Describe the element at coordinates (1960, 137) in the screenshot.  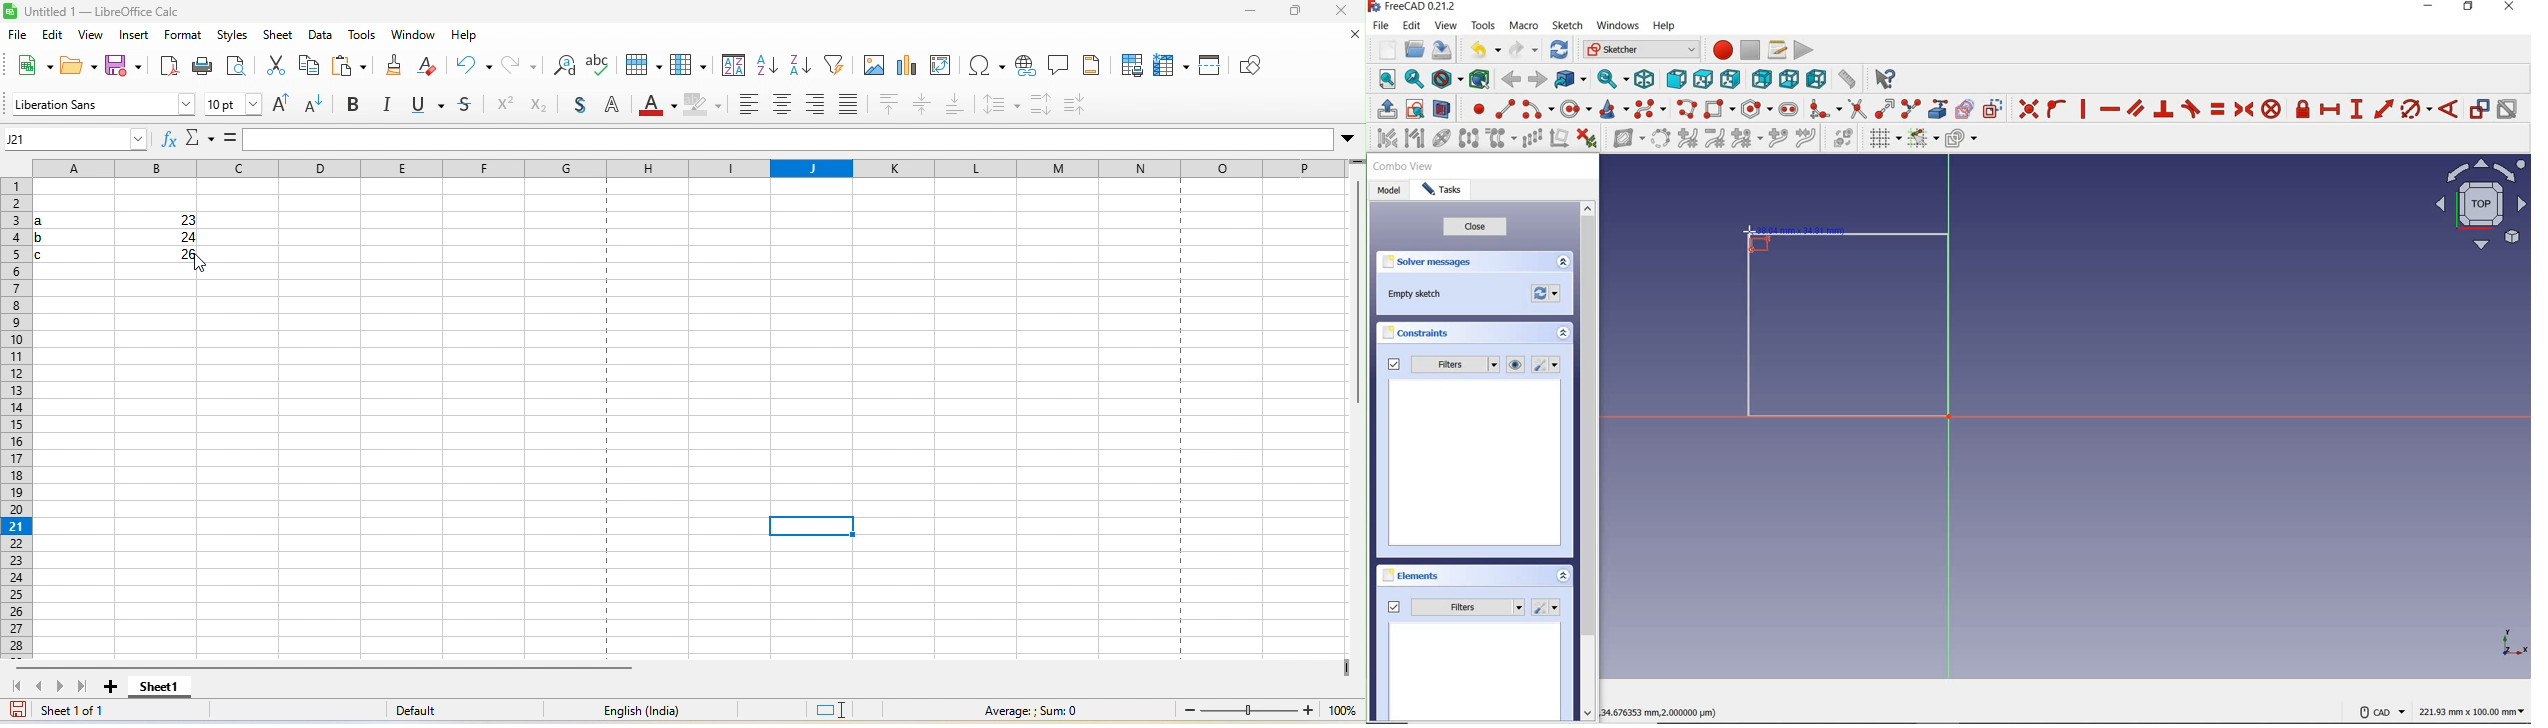
I see `configure rendering order` at that location.